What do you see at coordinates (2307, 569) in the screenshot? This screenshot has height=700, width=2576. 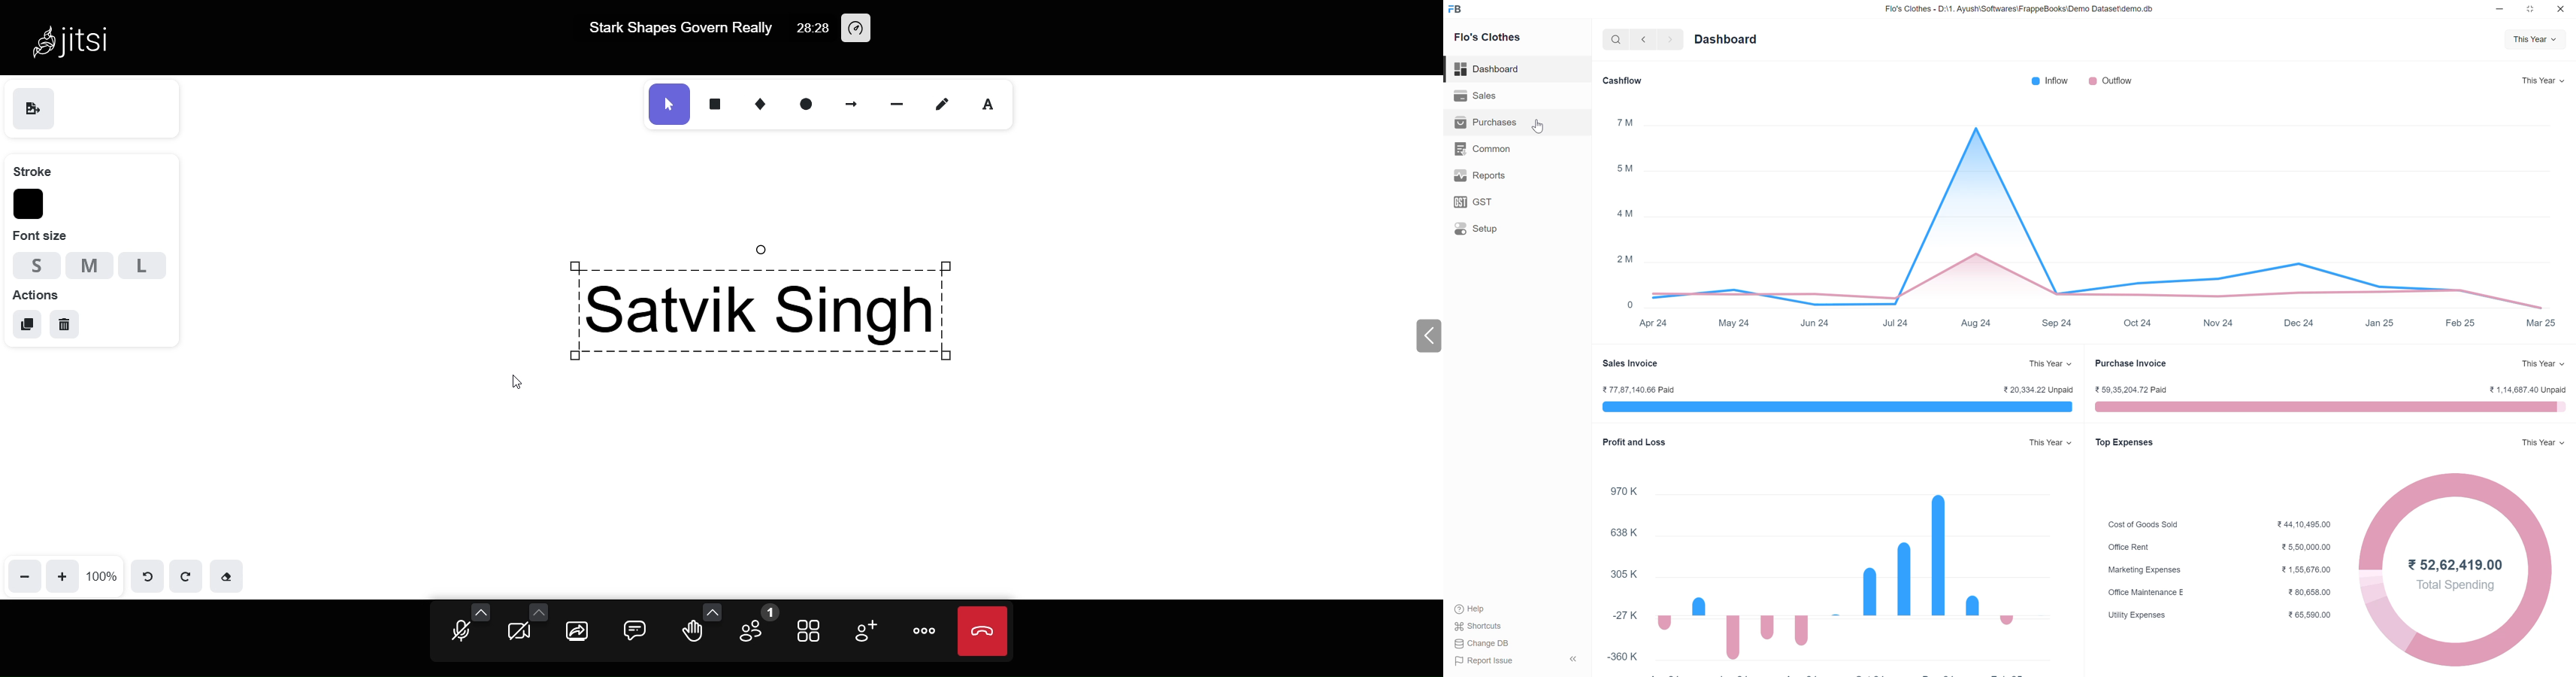 I see `1,55,676.00` at bounding box center [2307, 569].